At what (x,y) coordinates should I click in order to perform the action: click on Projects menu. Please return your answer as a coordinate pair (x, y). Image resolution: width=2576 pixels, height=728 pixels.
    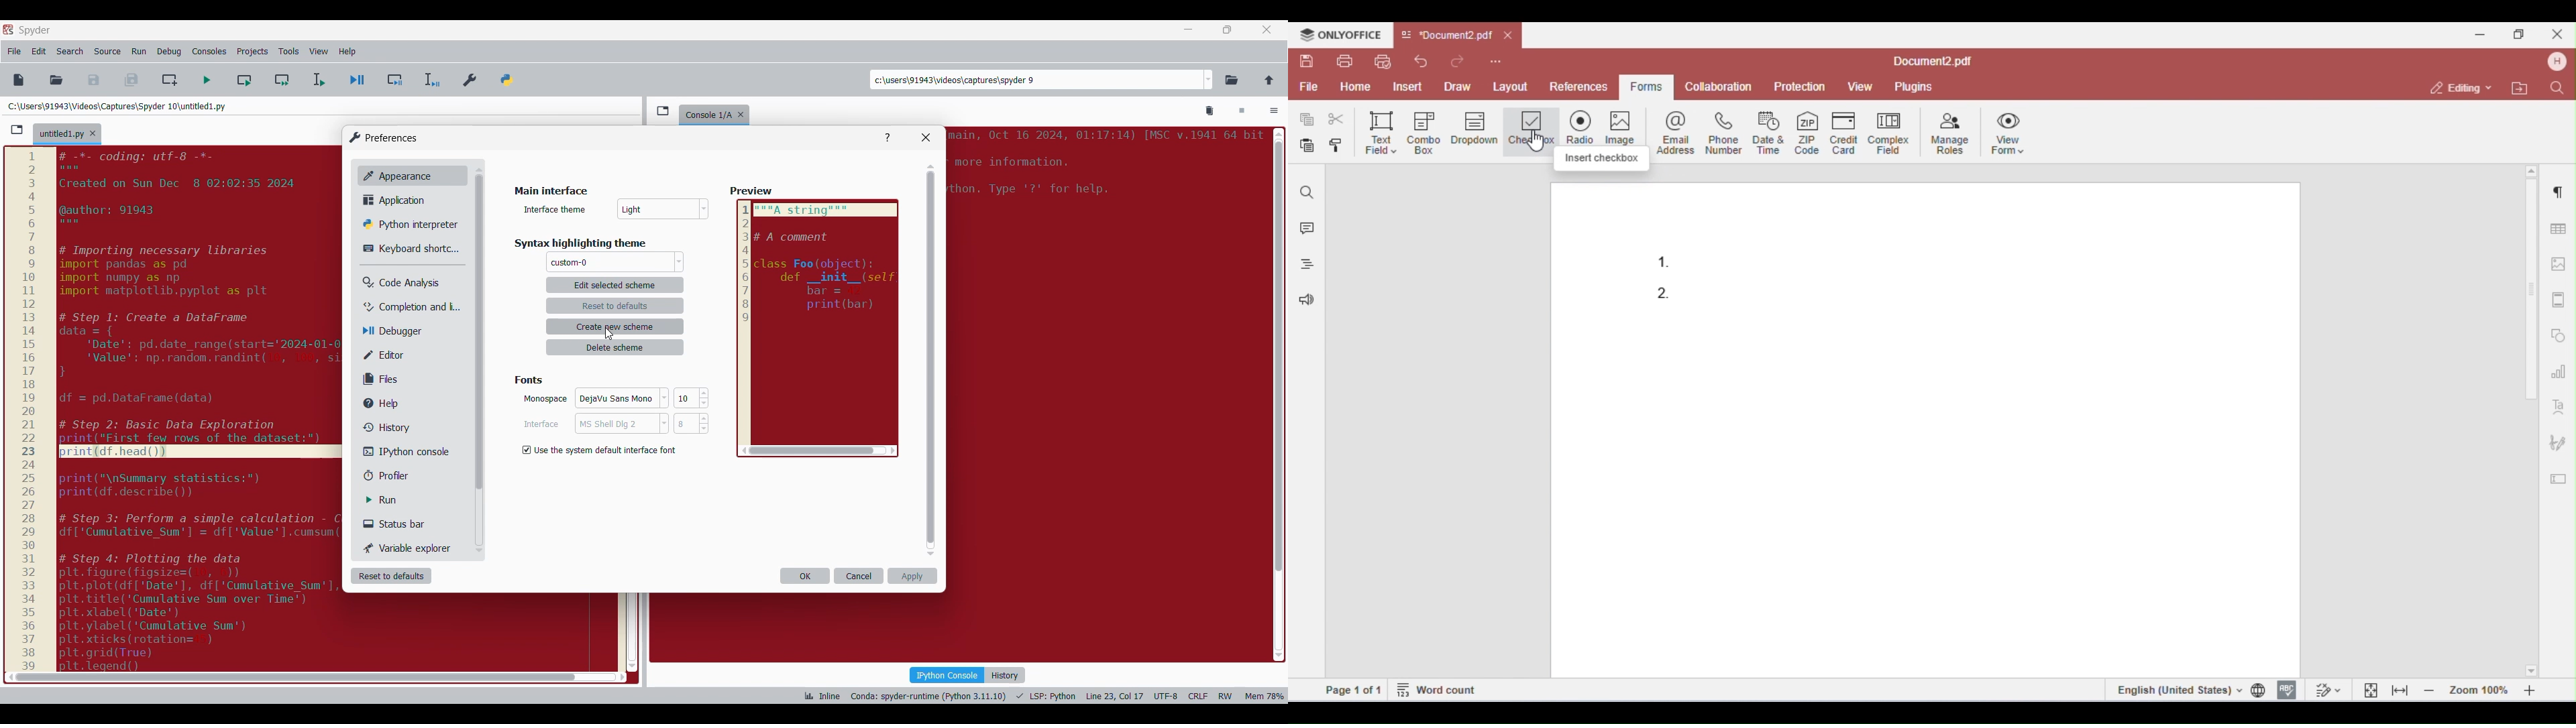
    Looking at the image, I should click on (252, 51).